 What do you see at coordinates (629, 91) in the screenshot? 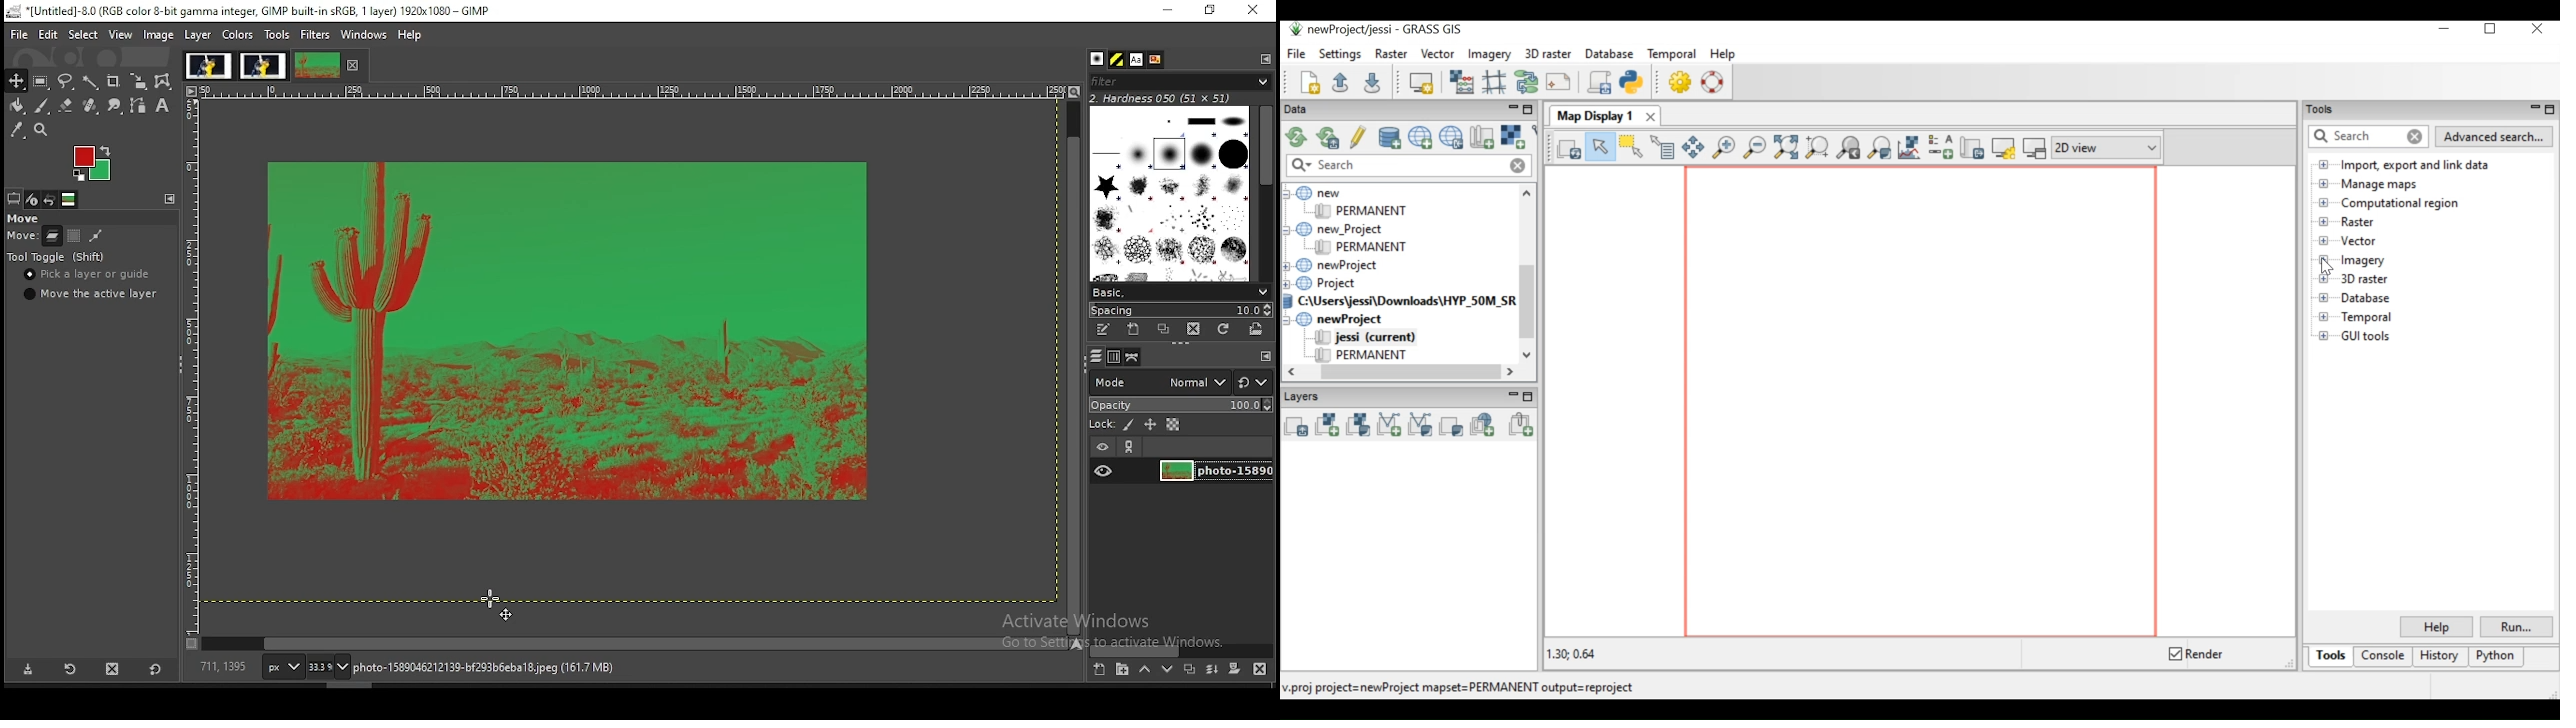
I see `scale` at bounding box center [629, 91].